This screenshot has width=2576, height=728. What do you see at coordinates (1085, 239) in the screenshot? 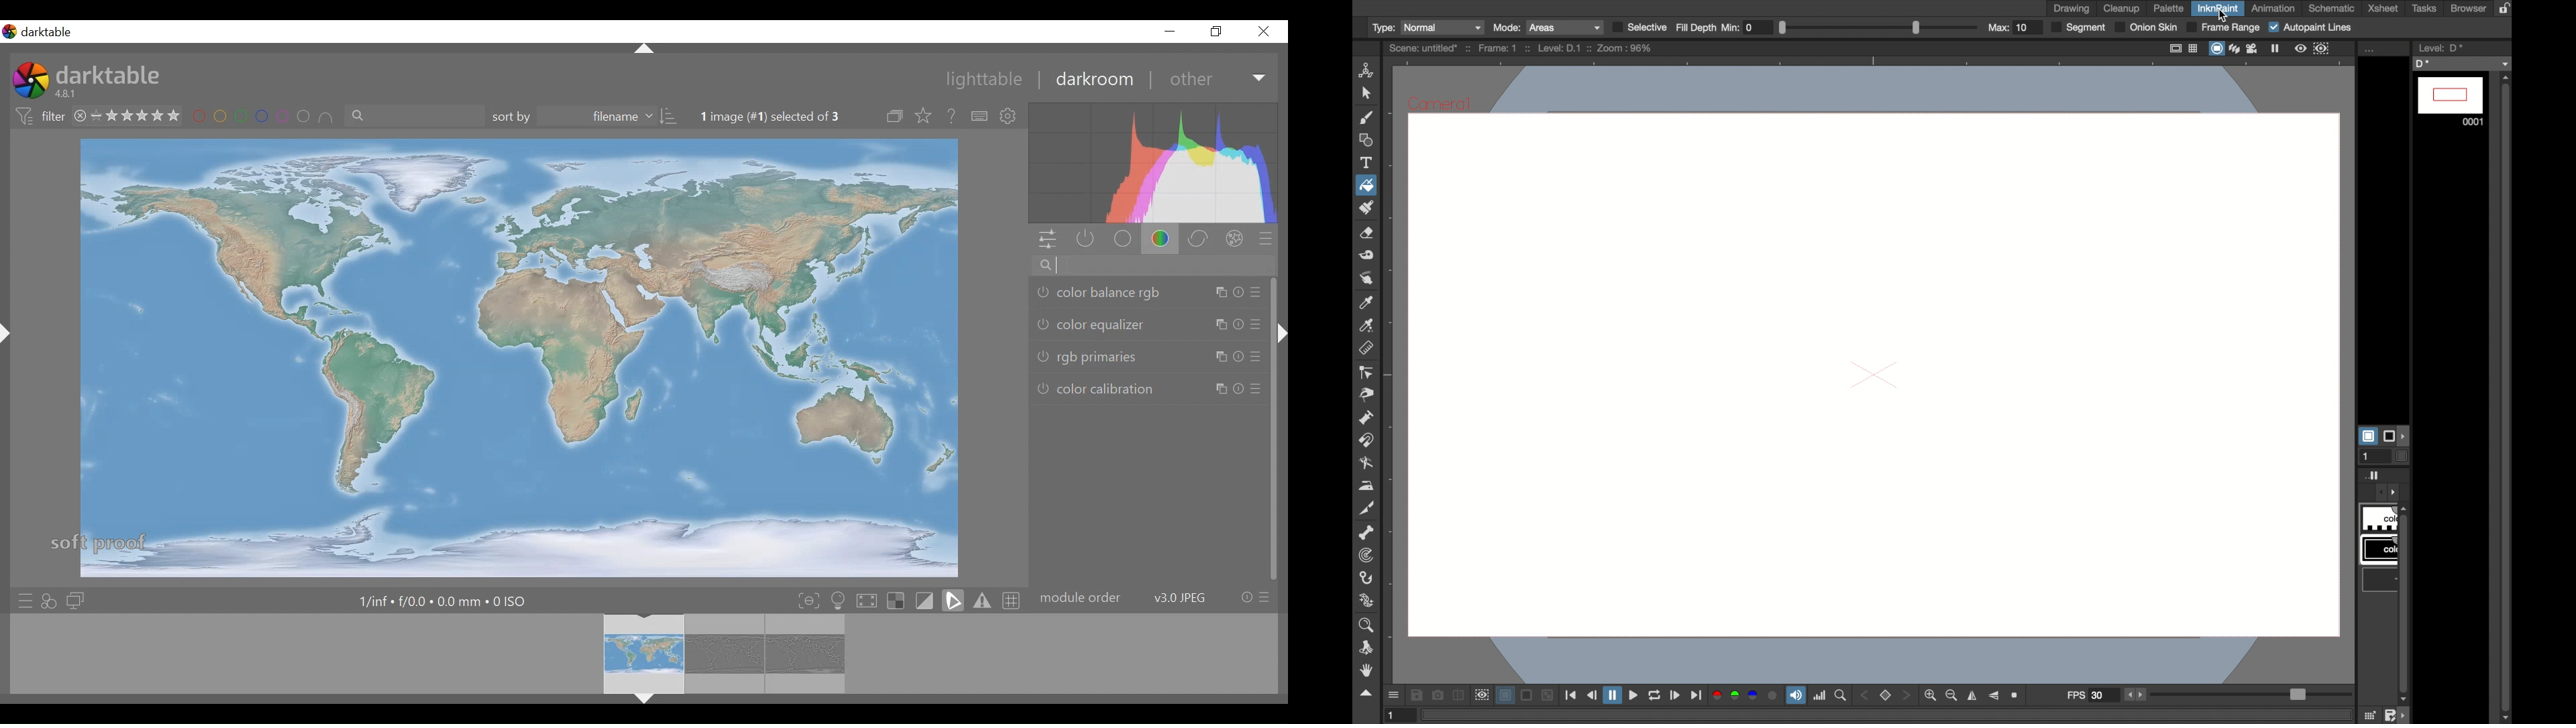
I see `show only active modules` at bounding box center [1085, 239].